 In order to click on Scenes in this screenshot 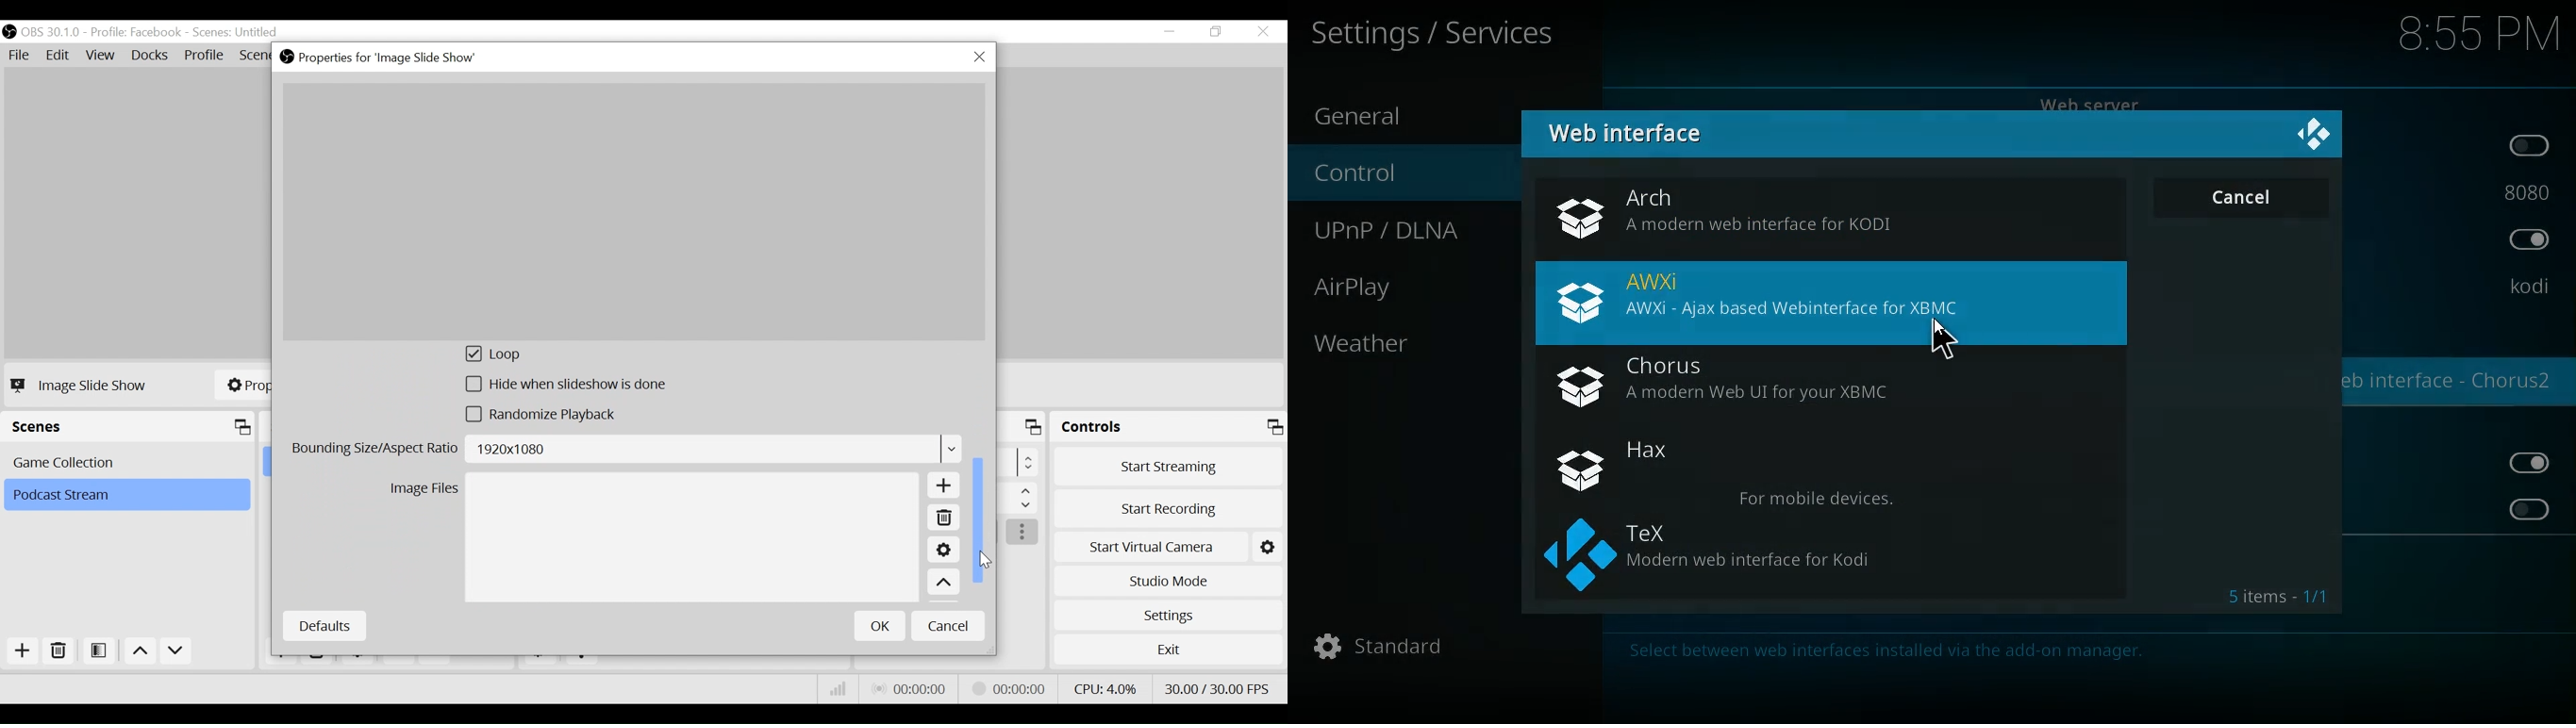, I will do `click(131, 427)`.